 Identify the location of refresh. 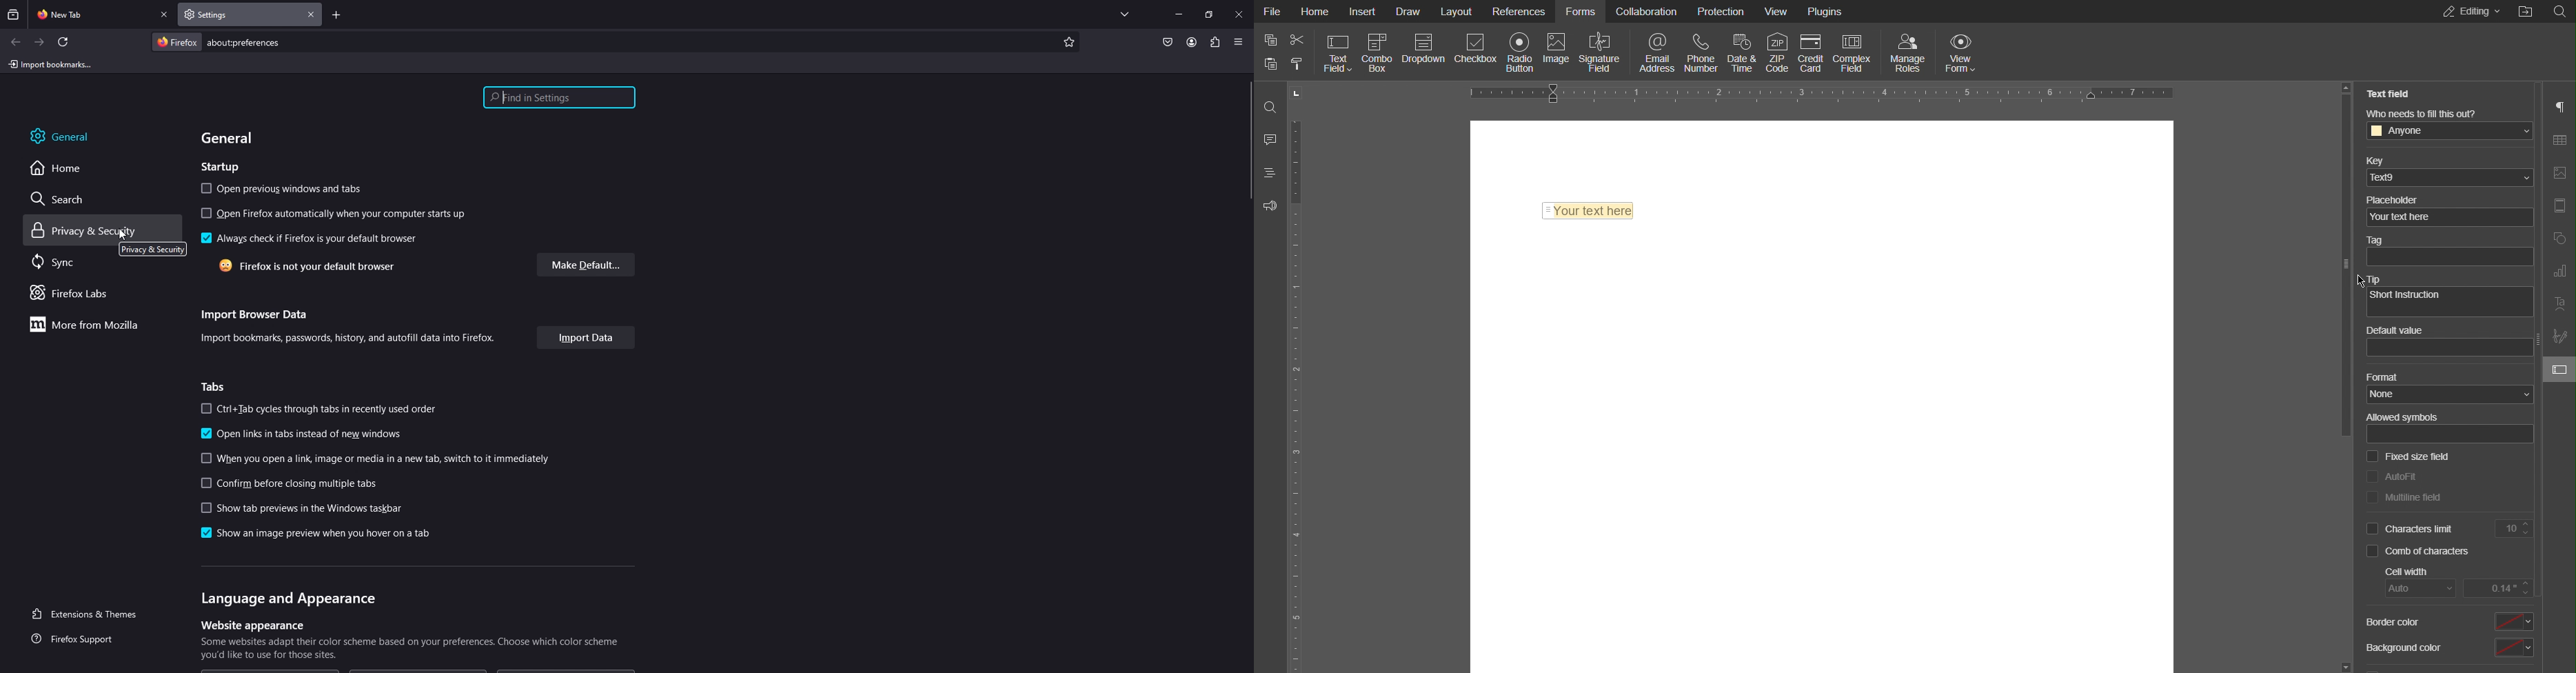
(63, 42).